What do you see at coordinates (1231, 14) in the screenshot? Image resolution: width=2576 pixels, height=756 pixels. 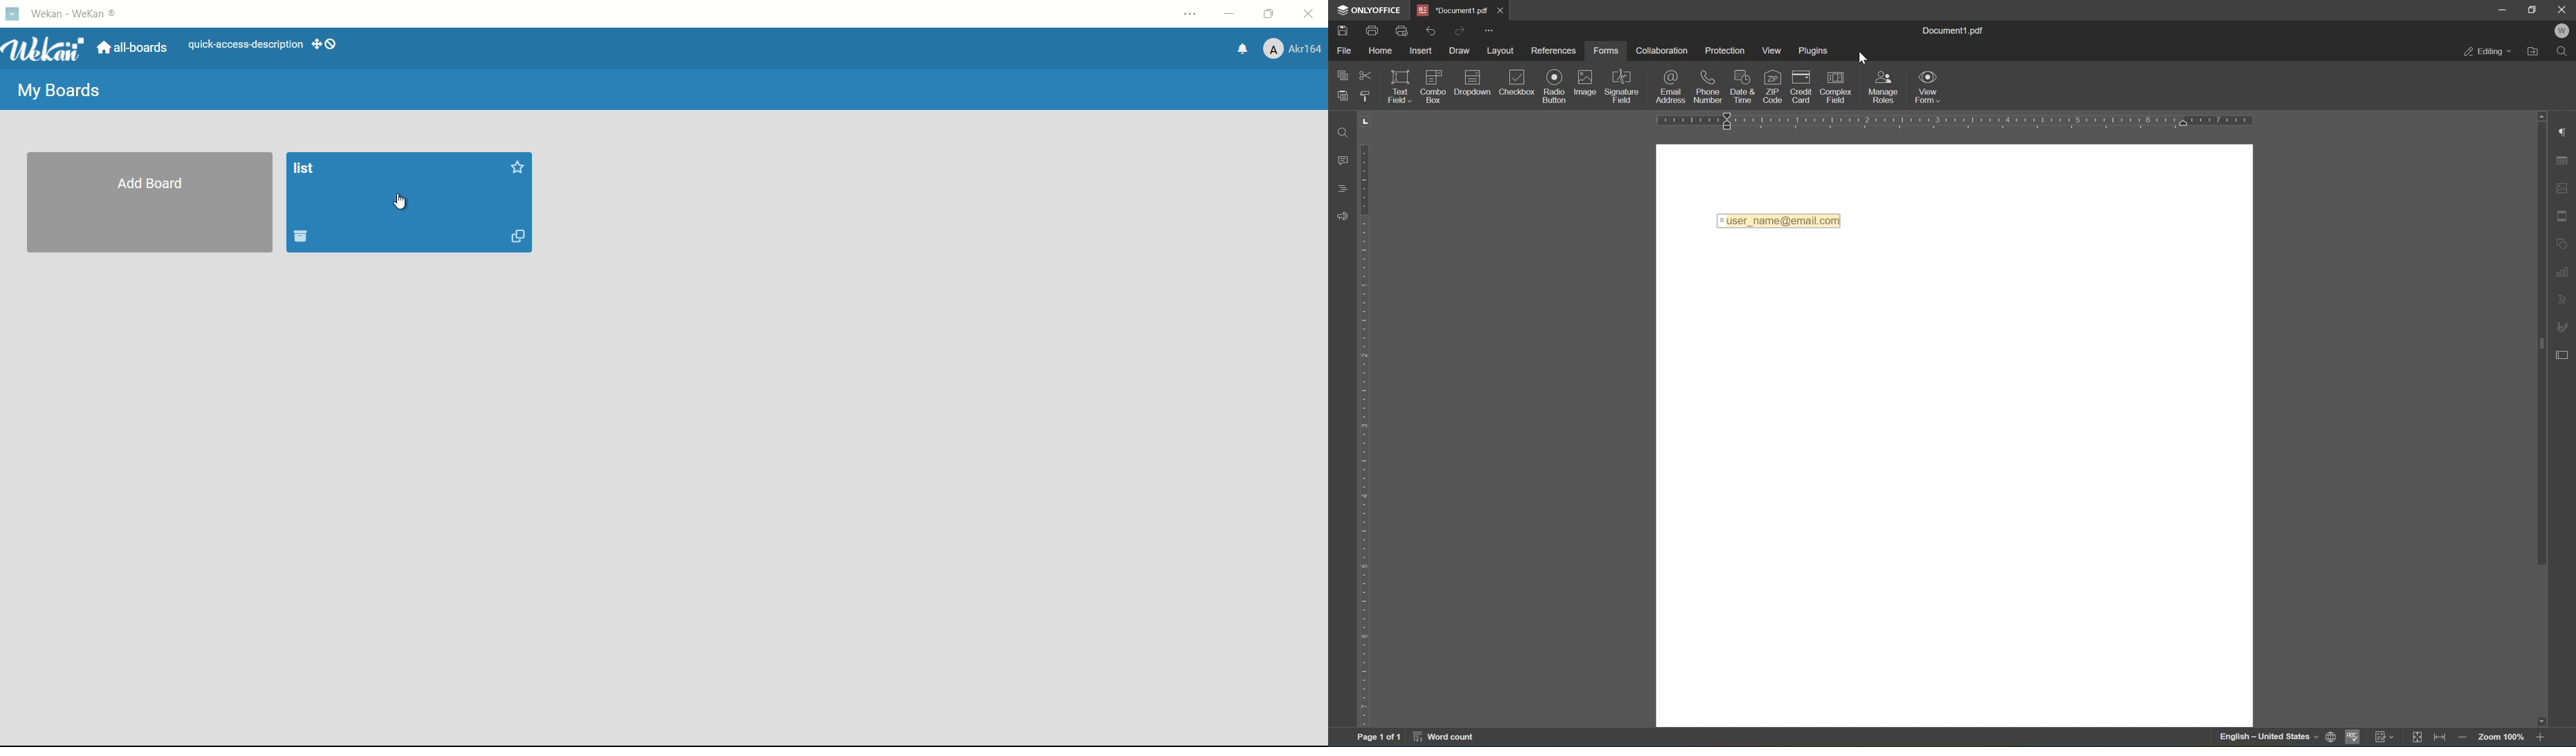 I see `minimize` at bounding box center [1231, 14].